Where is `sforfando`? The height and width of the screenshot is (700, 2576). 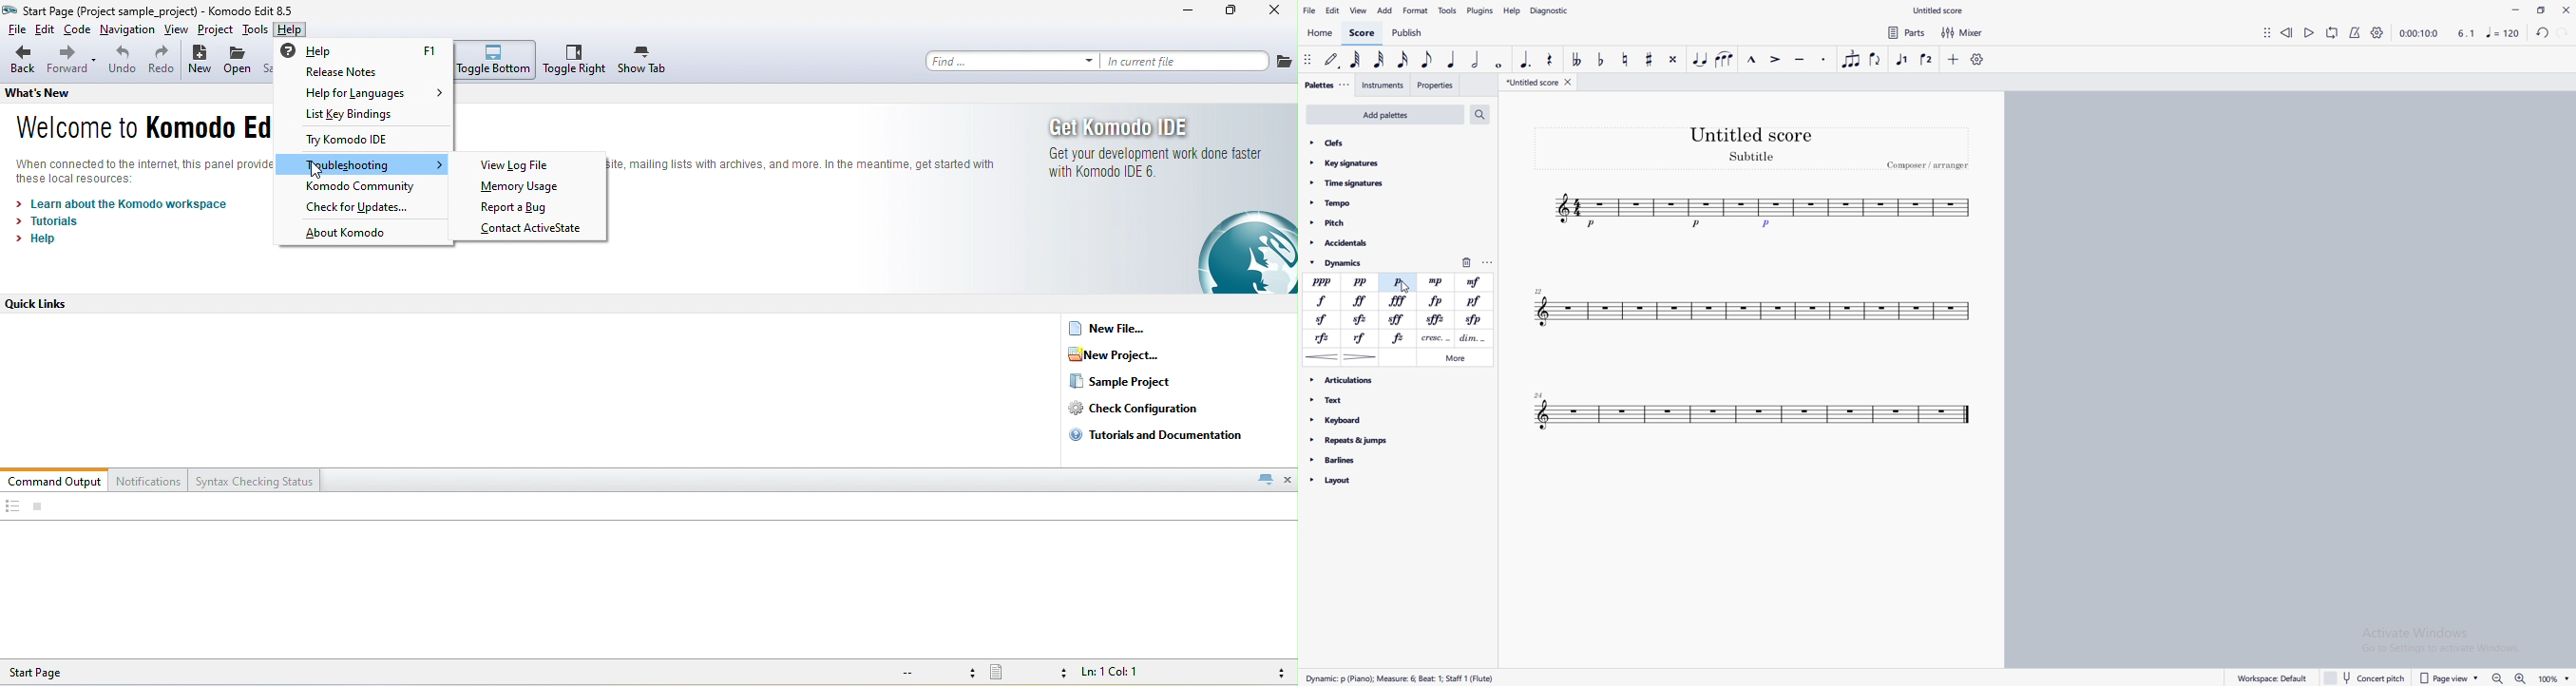 sforfando is located at coordinates (1397, 318).